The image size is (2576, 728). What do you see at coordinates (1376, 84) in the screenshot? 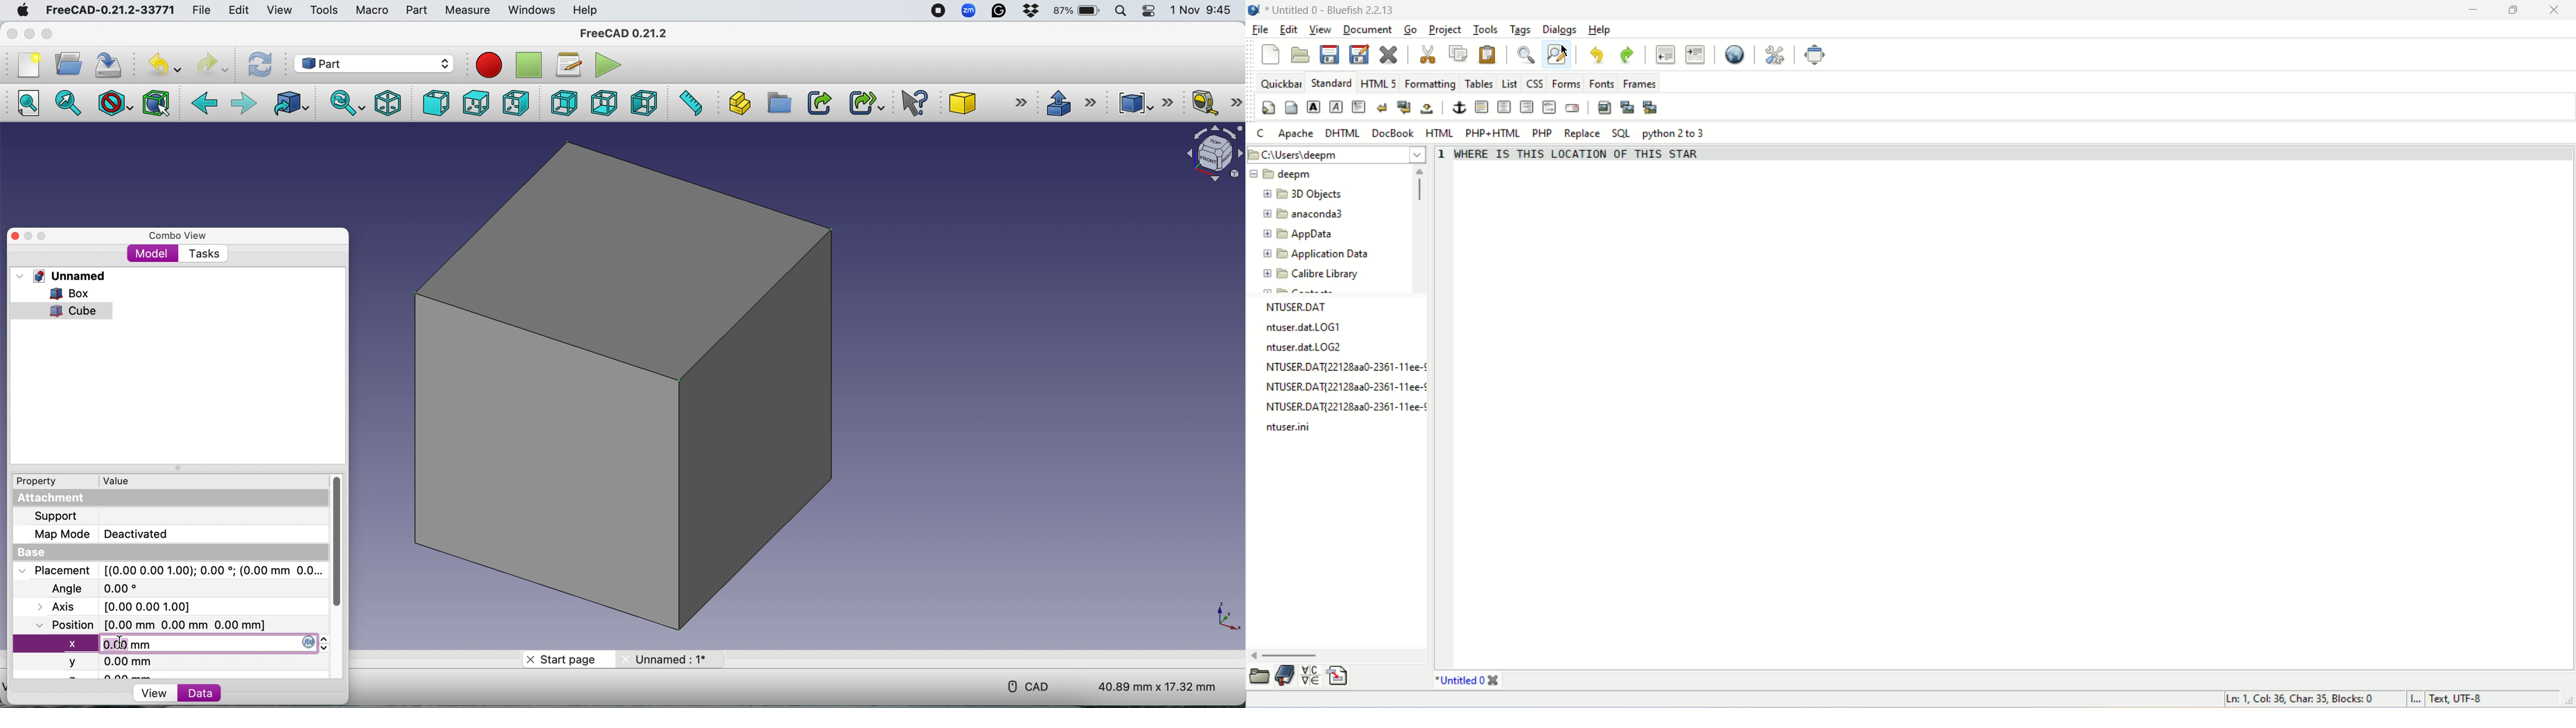
I see `HTML5` at bounding box center [1376, 84].